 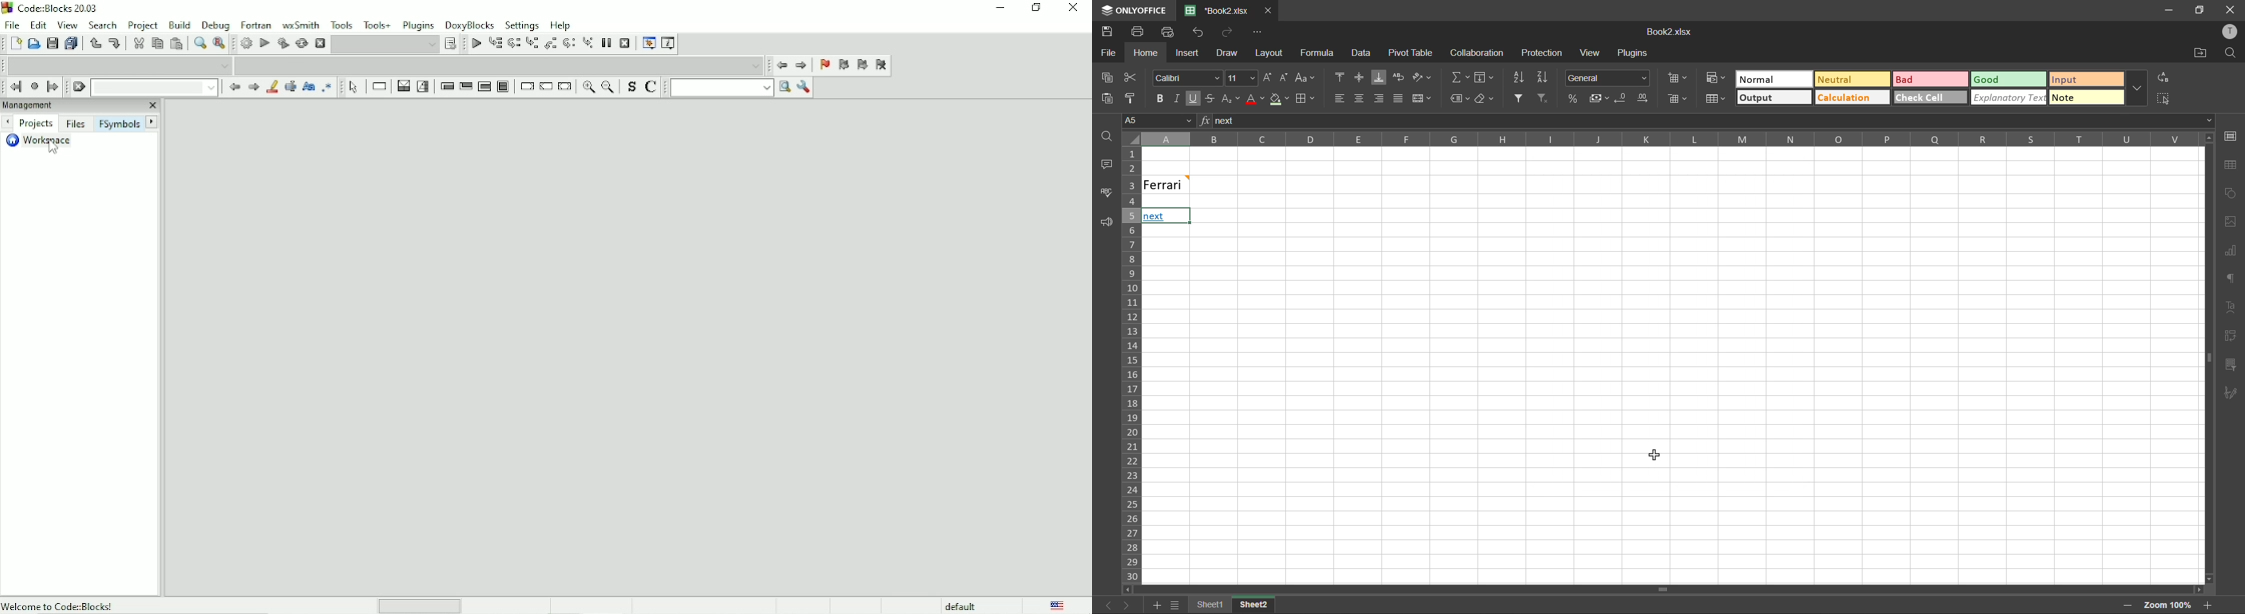 What do you see at coordinates (1133, 97) in the screenshot?
I see `copy style` at bounding box center [1133, 97].